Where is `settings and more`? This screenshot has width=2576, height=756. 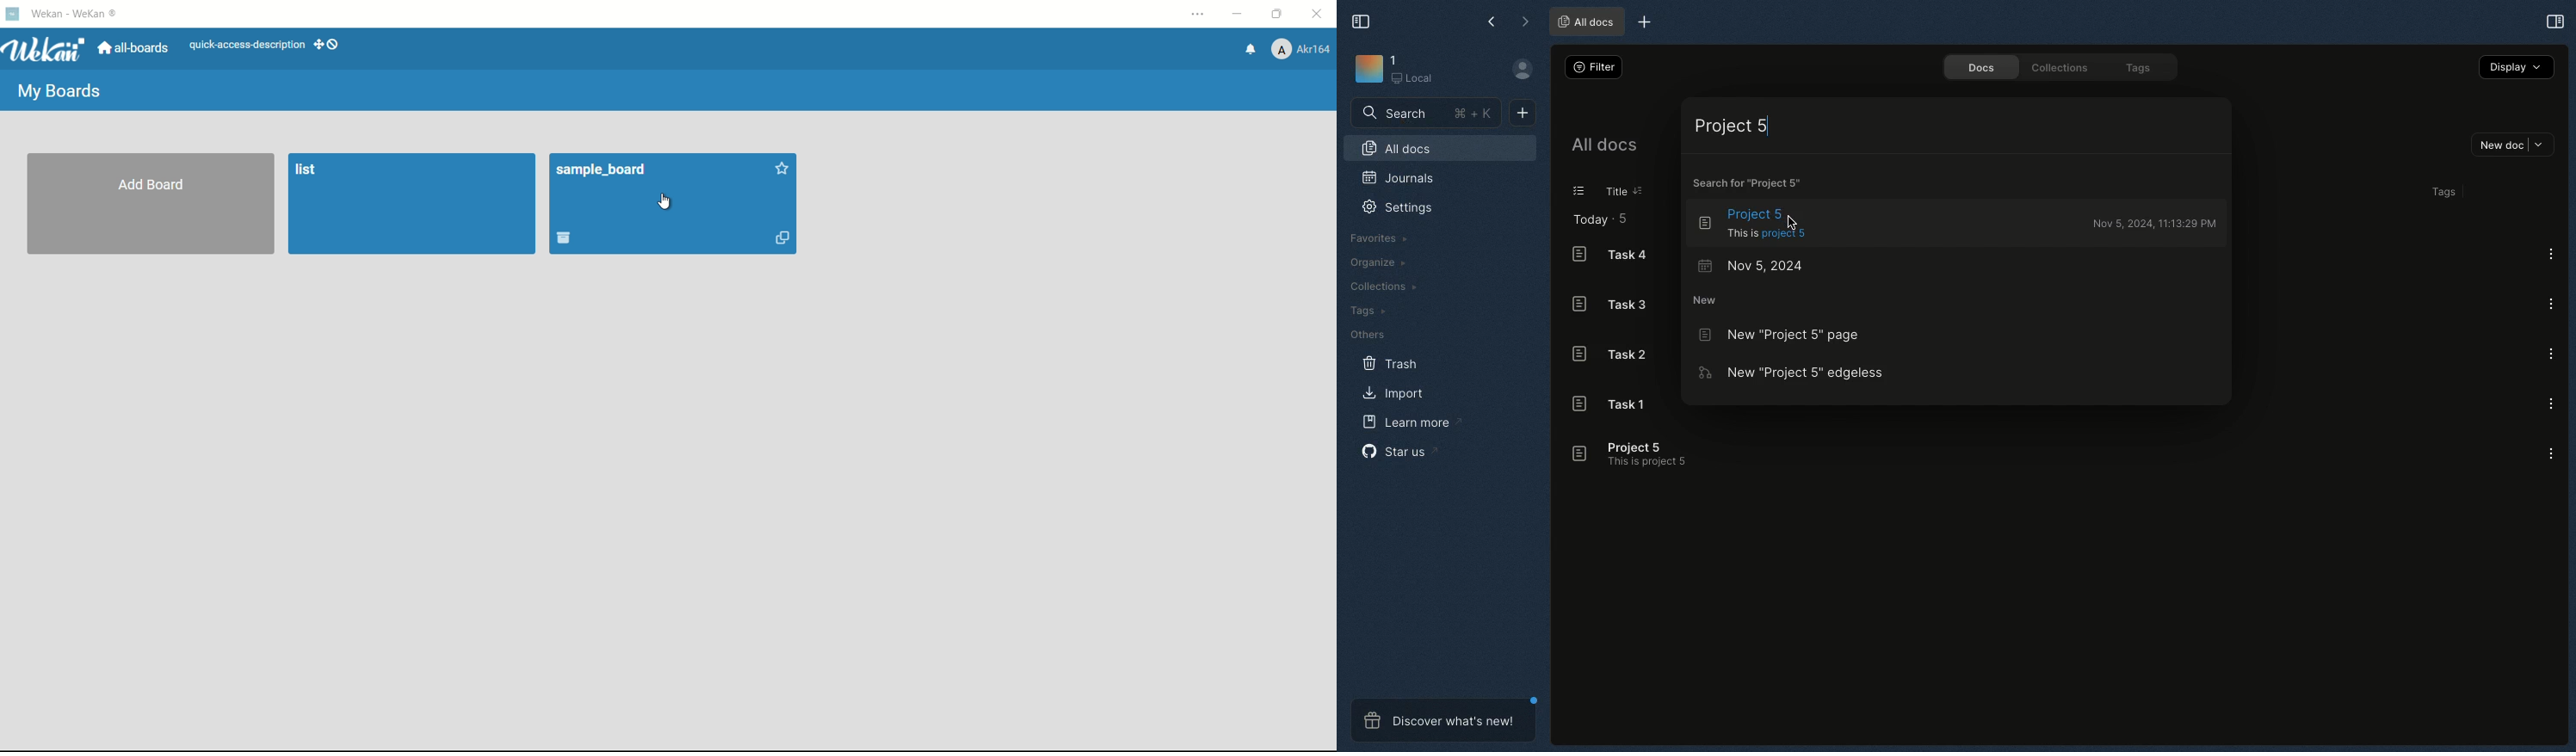 settings and more is located at coordinates (1199, 15).